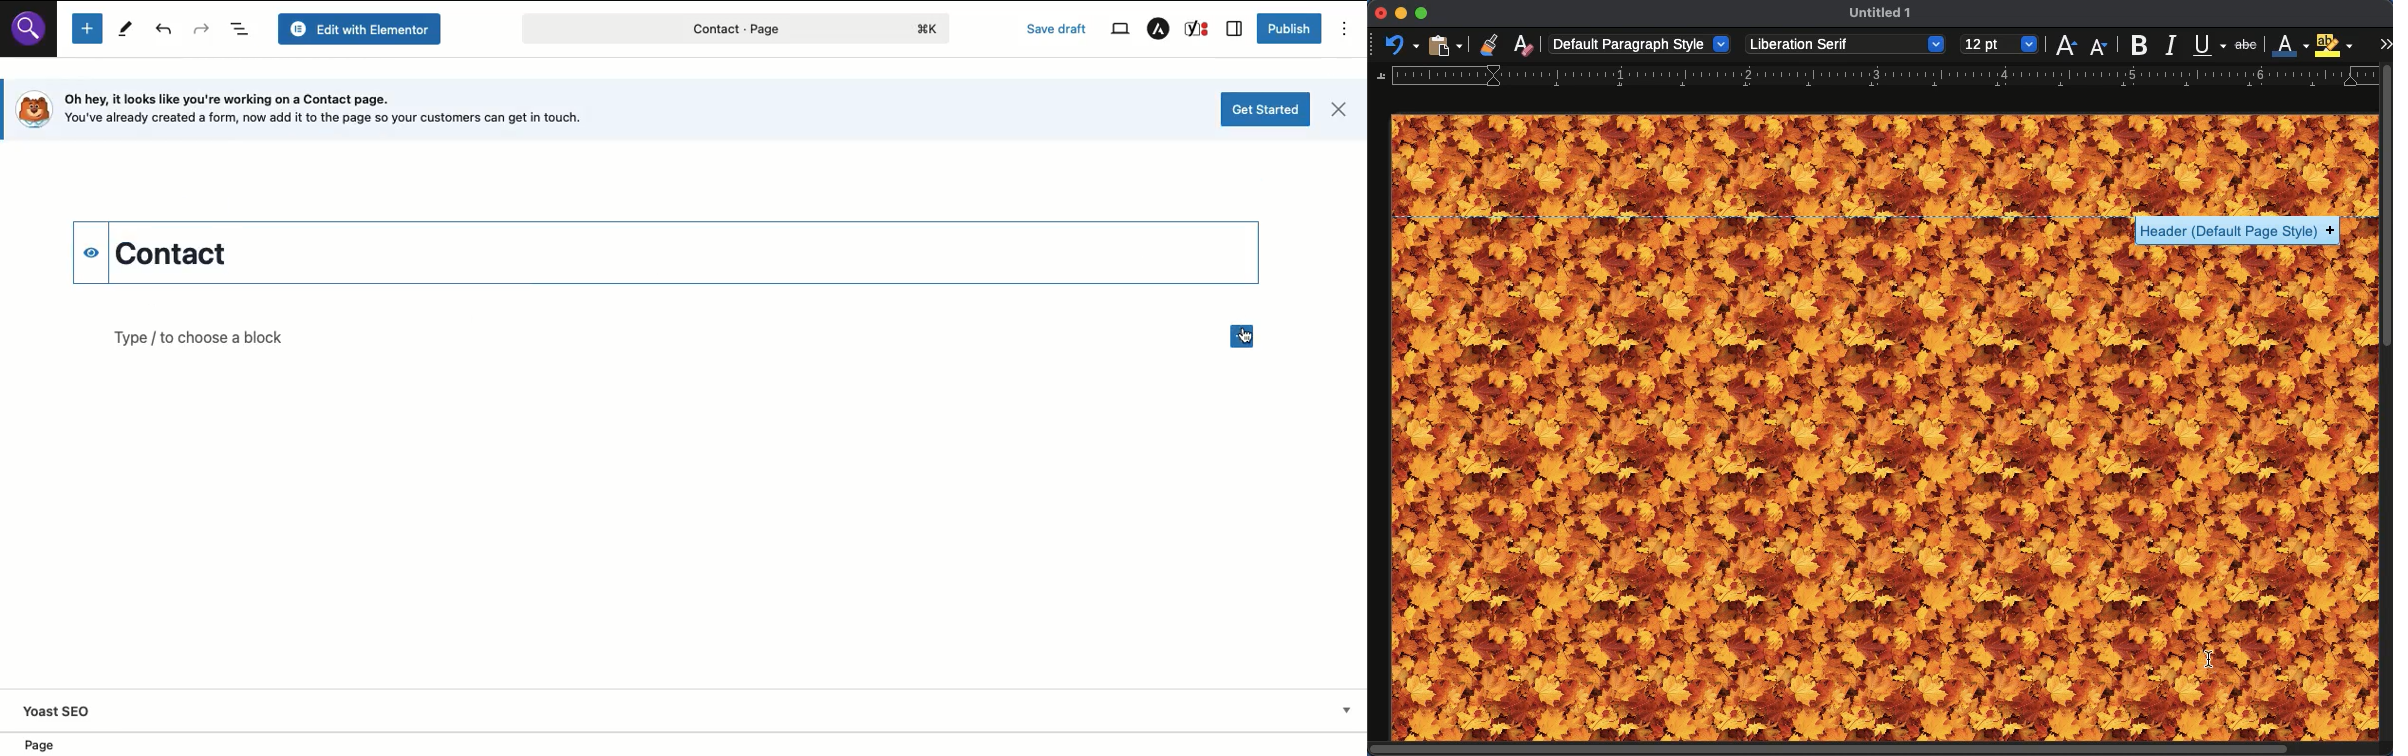  What do you see at coordinates (342, 111) in the screenshot?
I see `Oh hey, it looks like you're working on a Contact page.
[o} You've already created a form, now add it to the page so your customers can get in touch.` at bounding box center [342, 111].